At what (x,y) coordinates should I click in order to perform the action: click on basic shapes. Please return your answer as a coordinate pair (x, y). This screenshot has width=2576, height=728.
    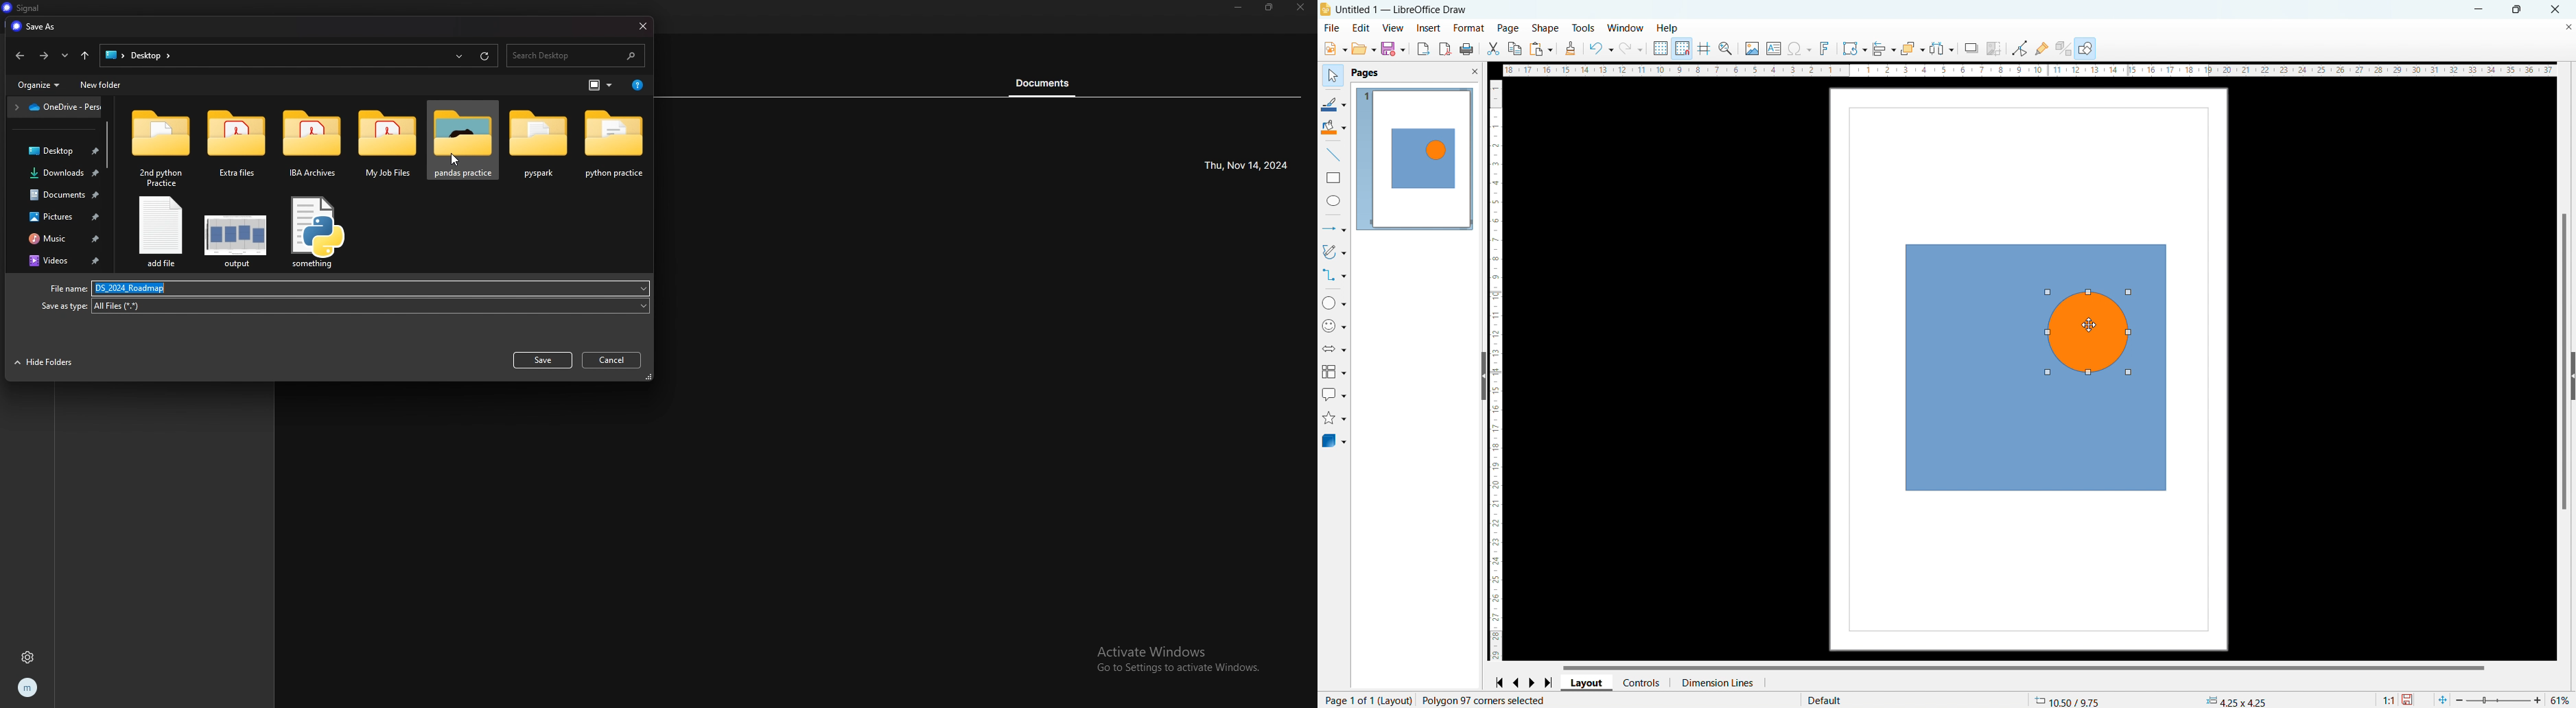
    Looking at the image, I should click on (1334, 302).